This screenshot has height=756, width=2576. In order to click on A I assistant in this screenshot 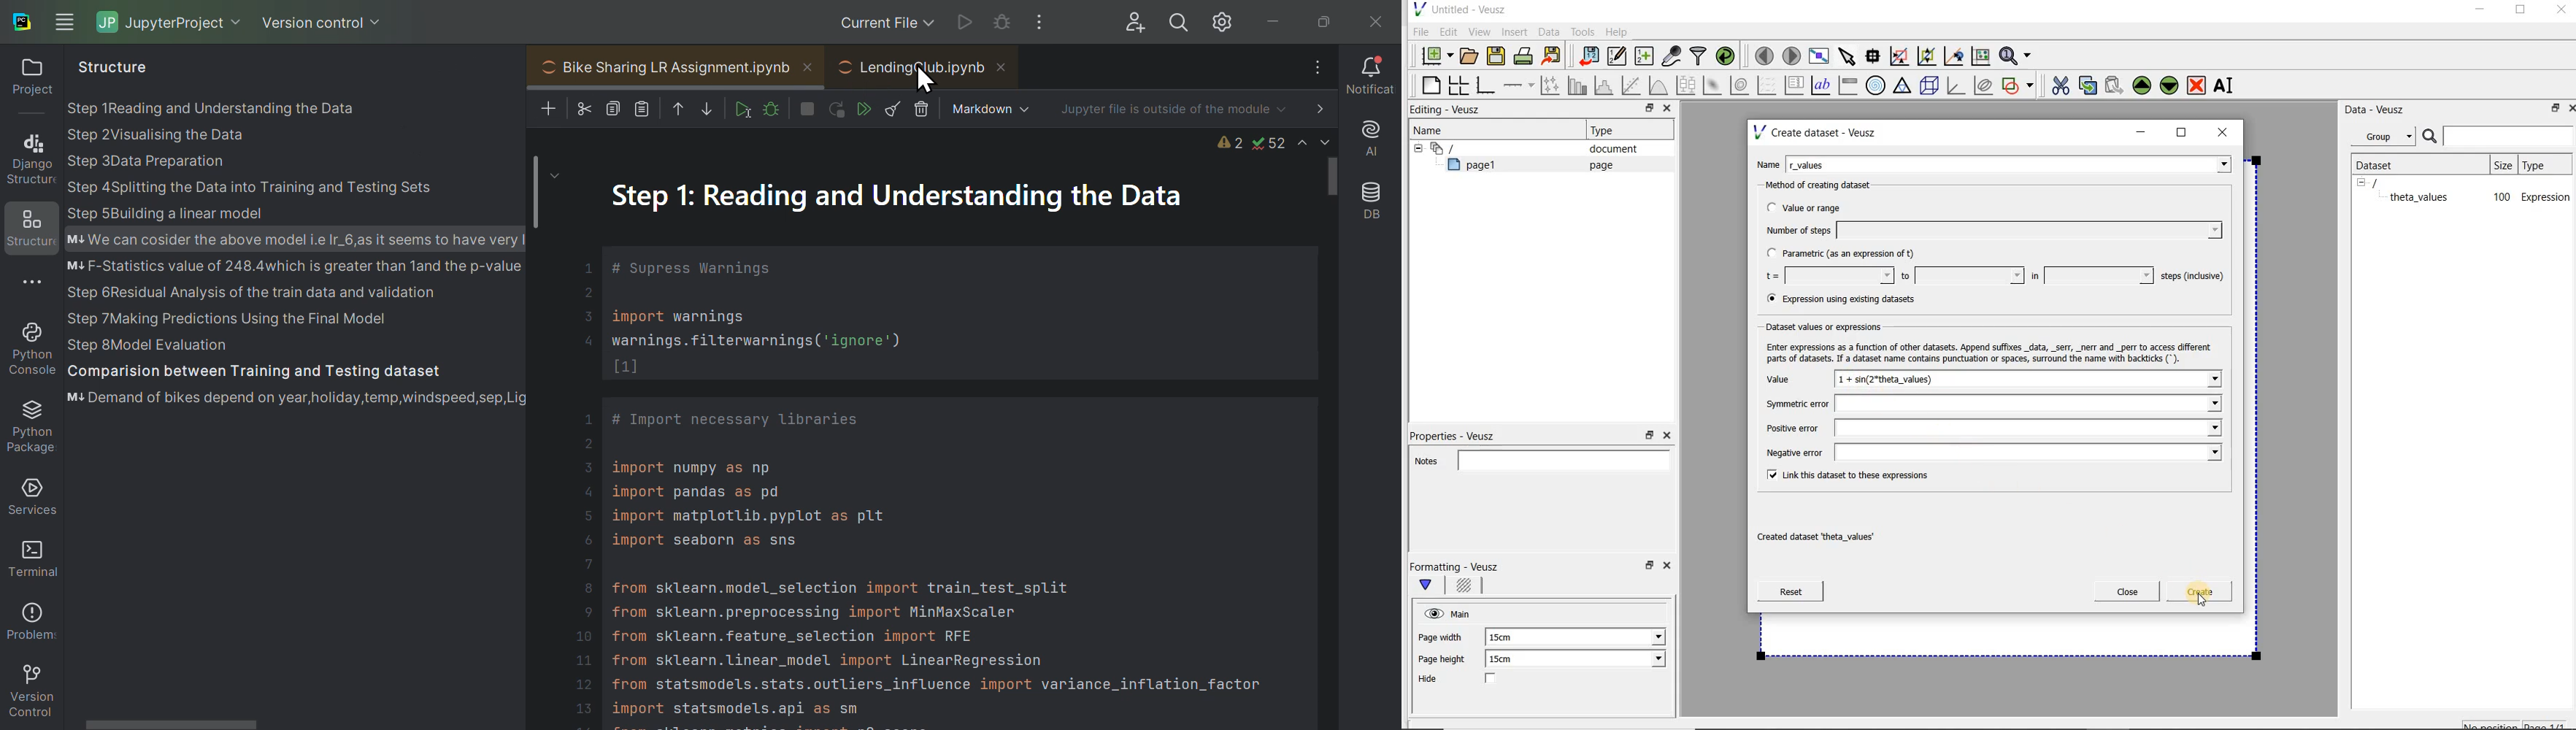, I will do `click(1372, 139)`.